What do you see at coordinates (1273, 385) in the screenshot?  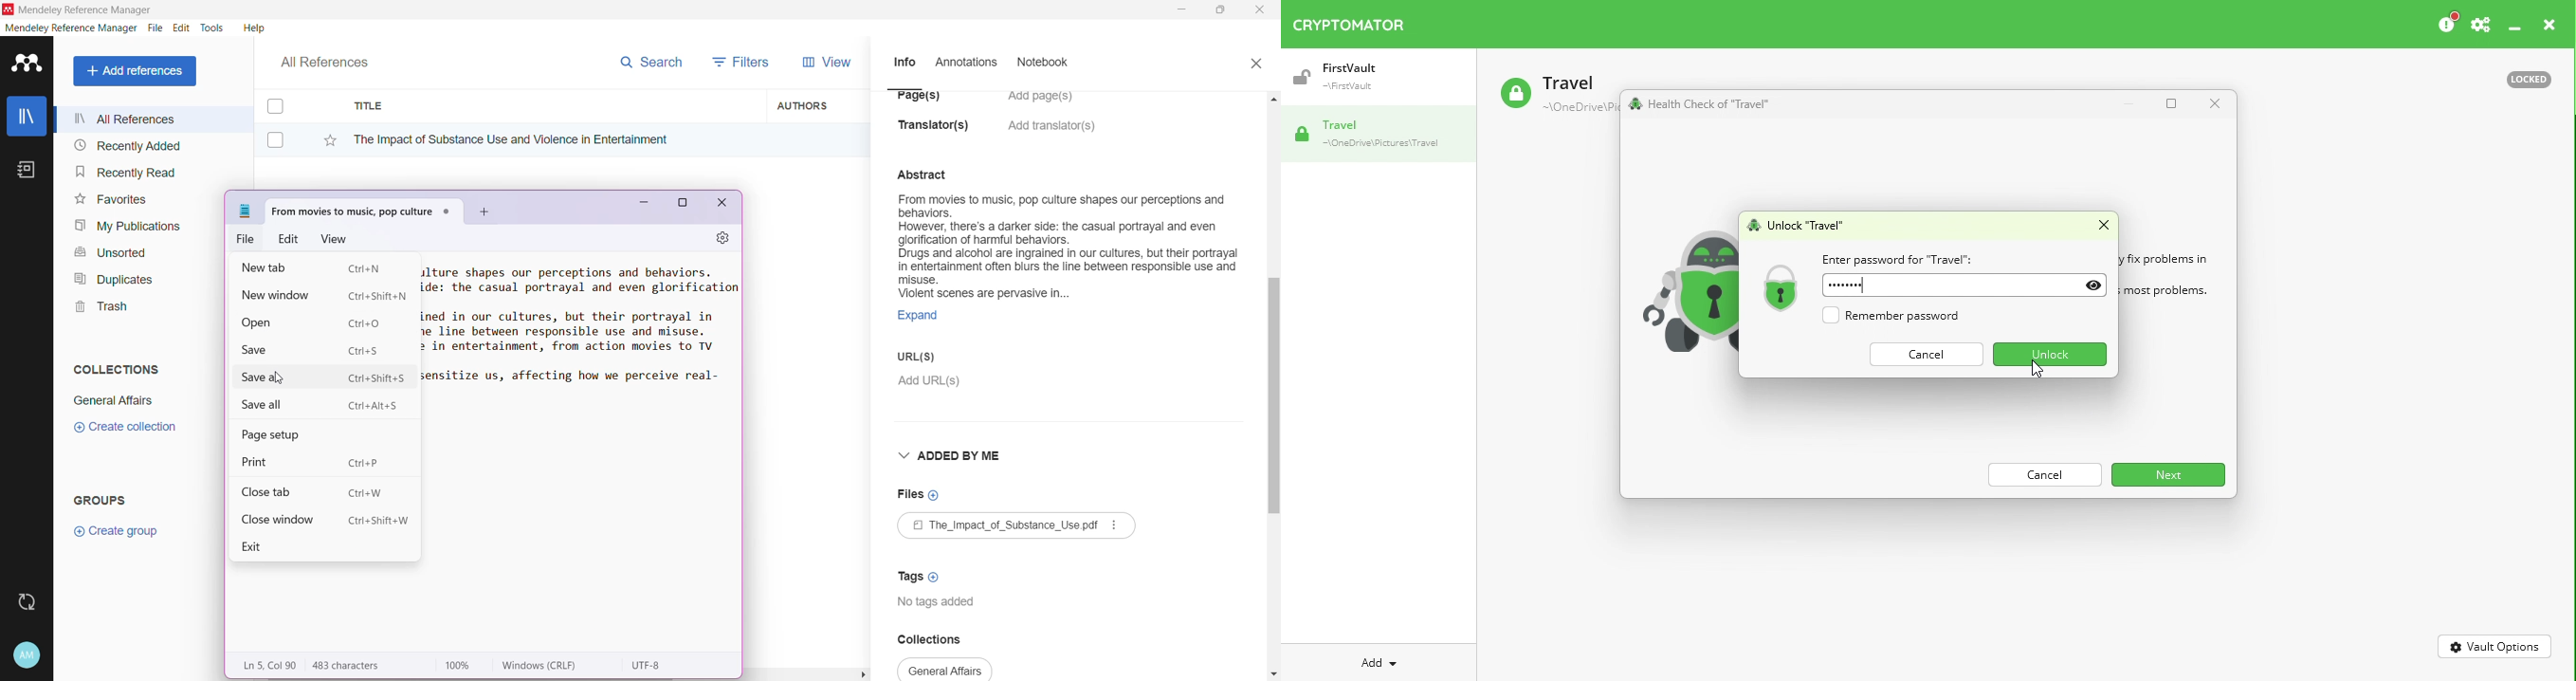 I see `Vertical Scroll Bar` at bounding box center [1273, 385].